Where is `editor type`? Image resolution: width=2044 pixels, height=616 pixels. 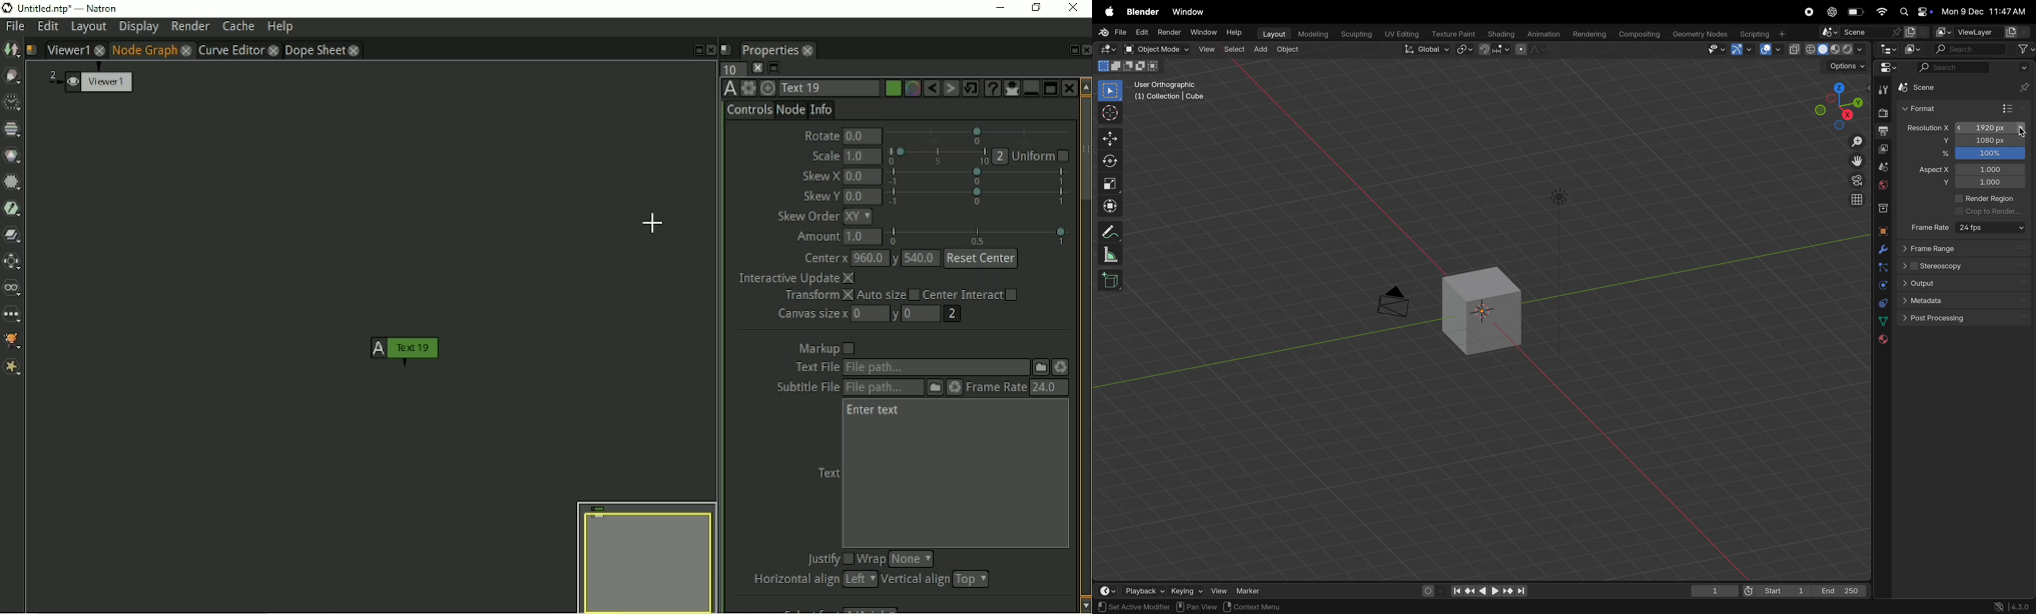
editor type is located at coordinates (1885, 69).